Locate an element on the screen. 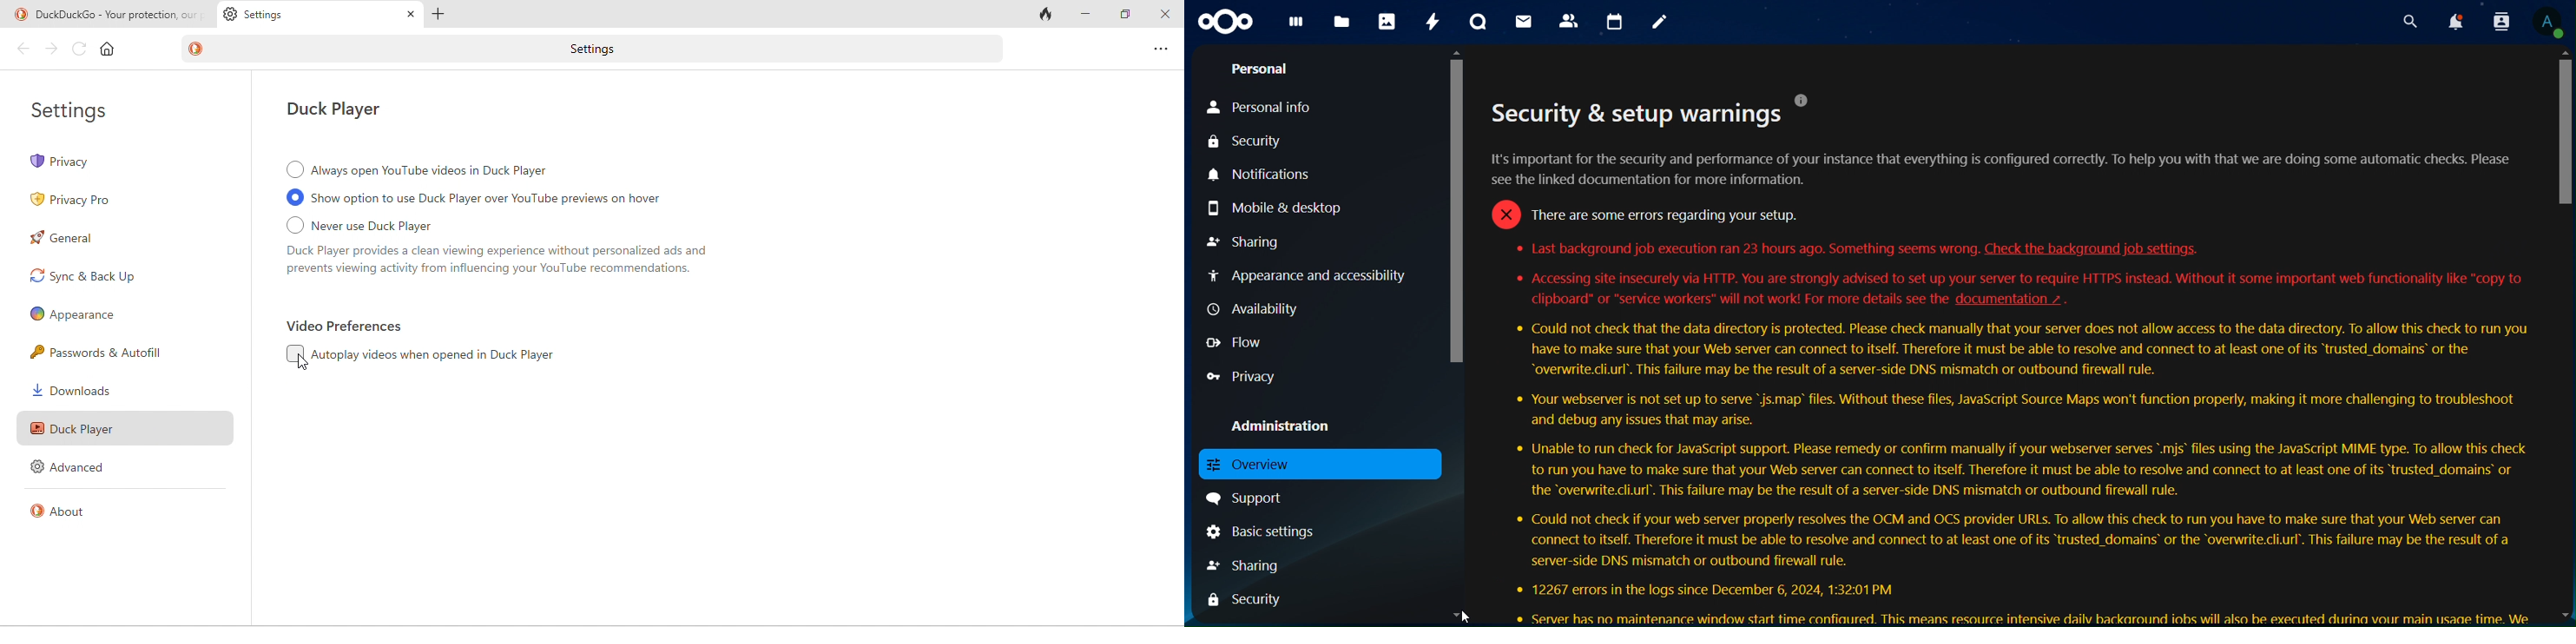 This screenshot has width=2576, height=644. * Your webserver is not set up to serve "js.map’ files. Without these files, JavaScript Source Maps won't function properly, making it more challenging to troubleshoot
and debug any issues that may arise. is located at coordinates (2013, 410).